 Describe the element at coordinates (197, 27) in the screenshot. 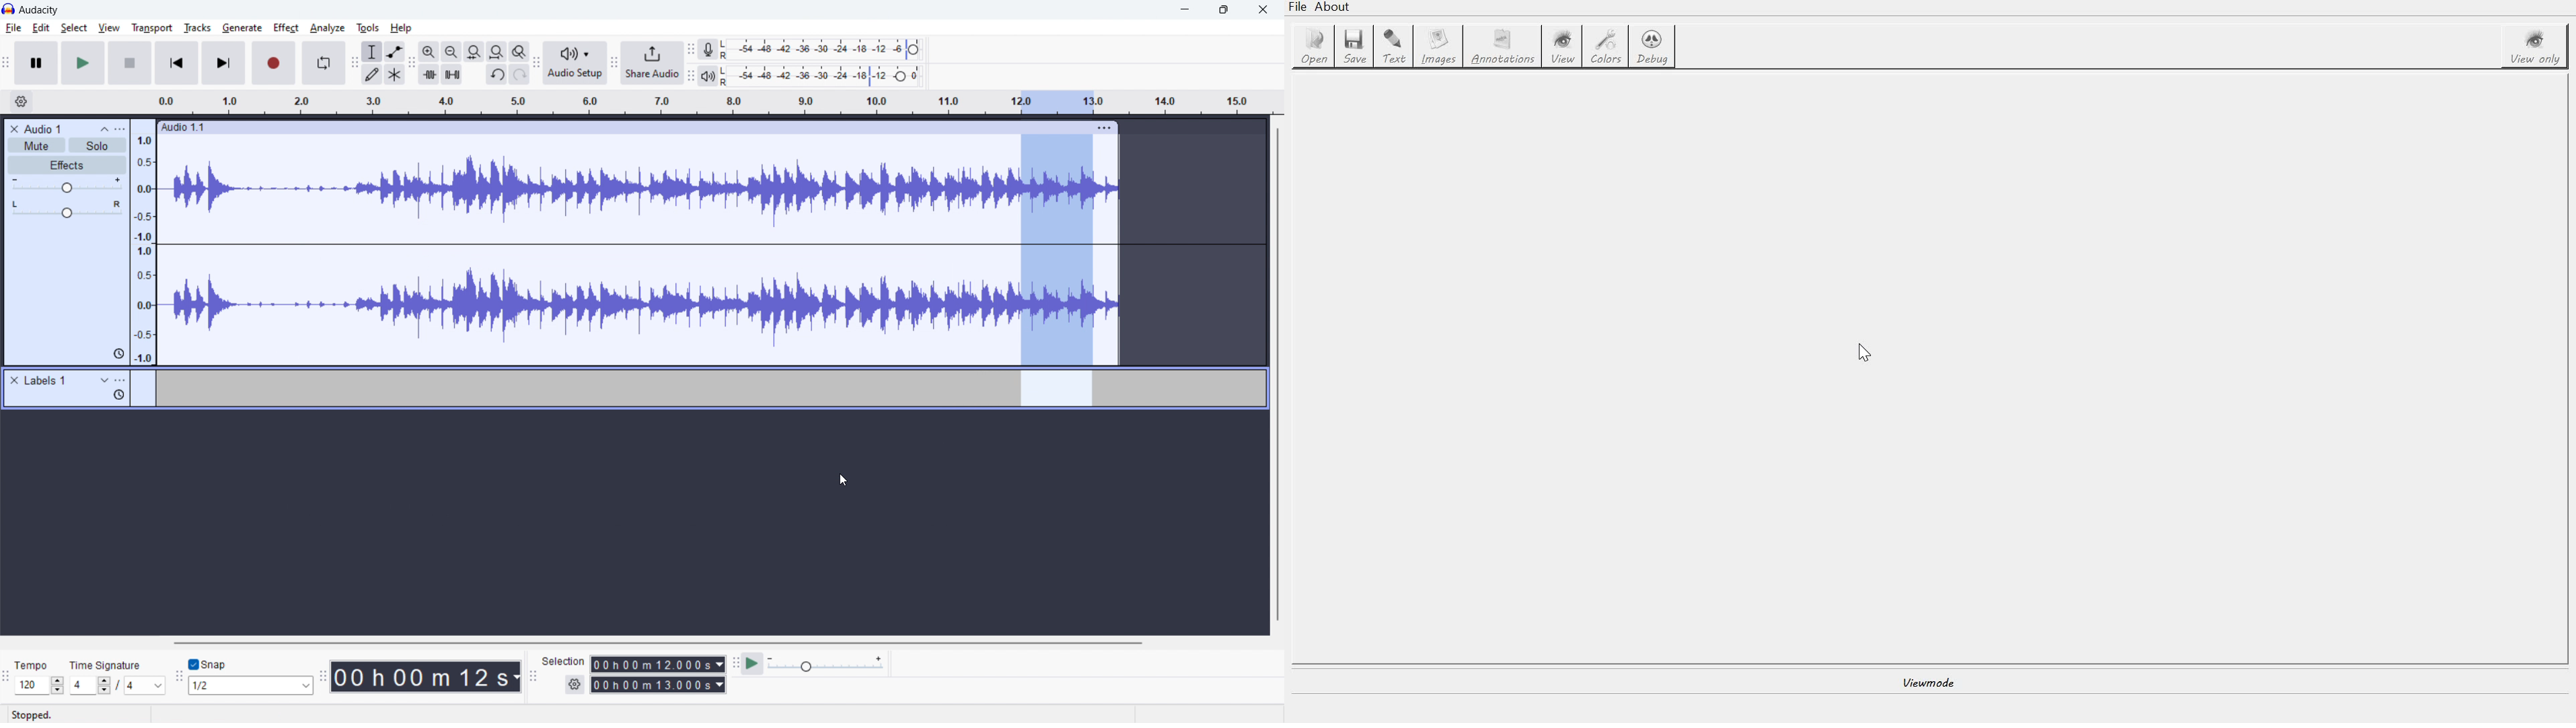

I see `tracks` at that location.